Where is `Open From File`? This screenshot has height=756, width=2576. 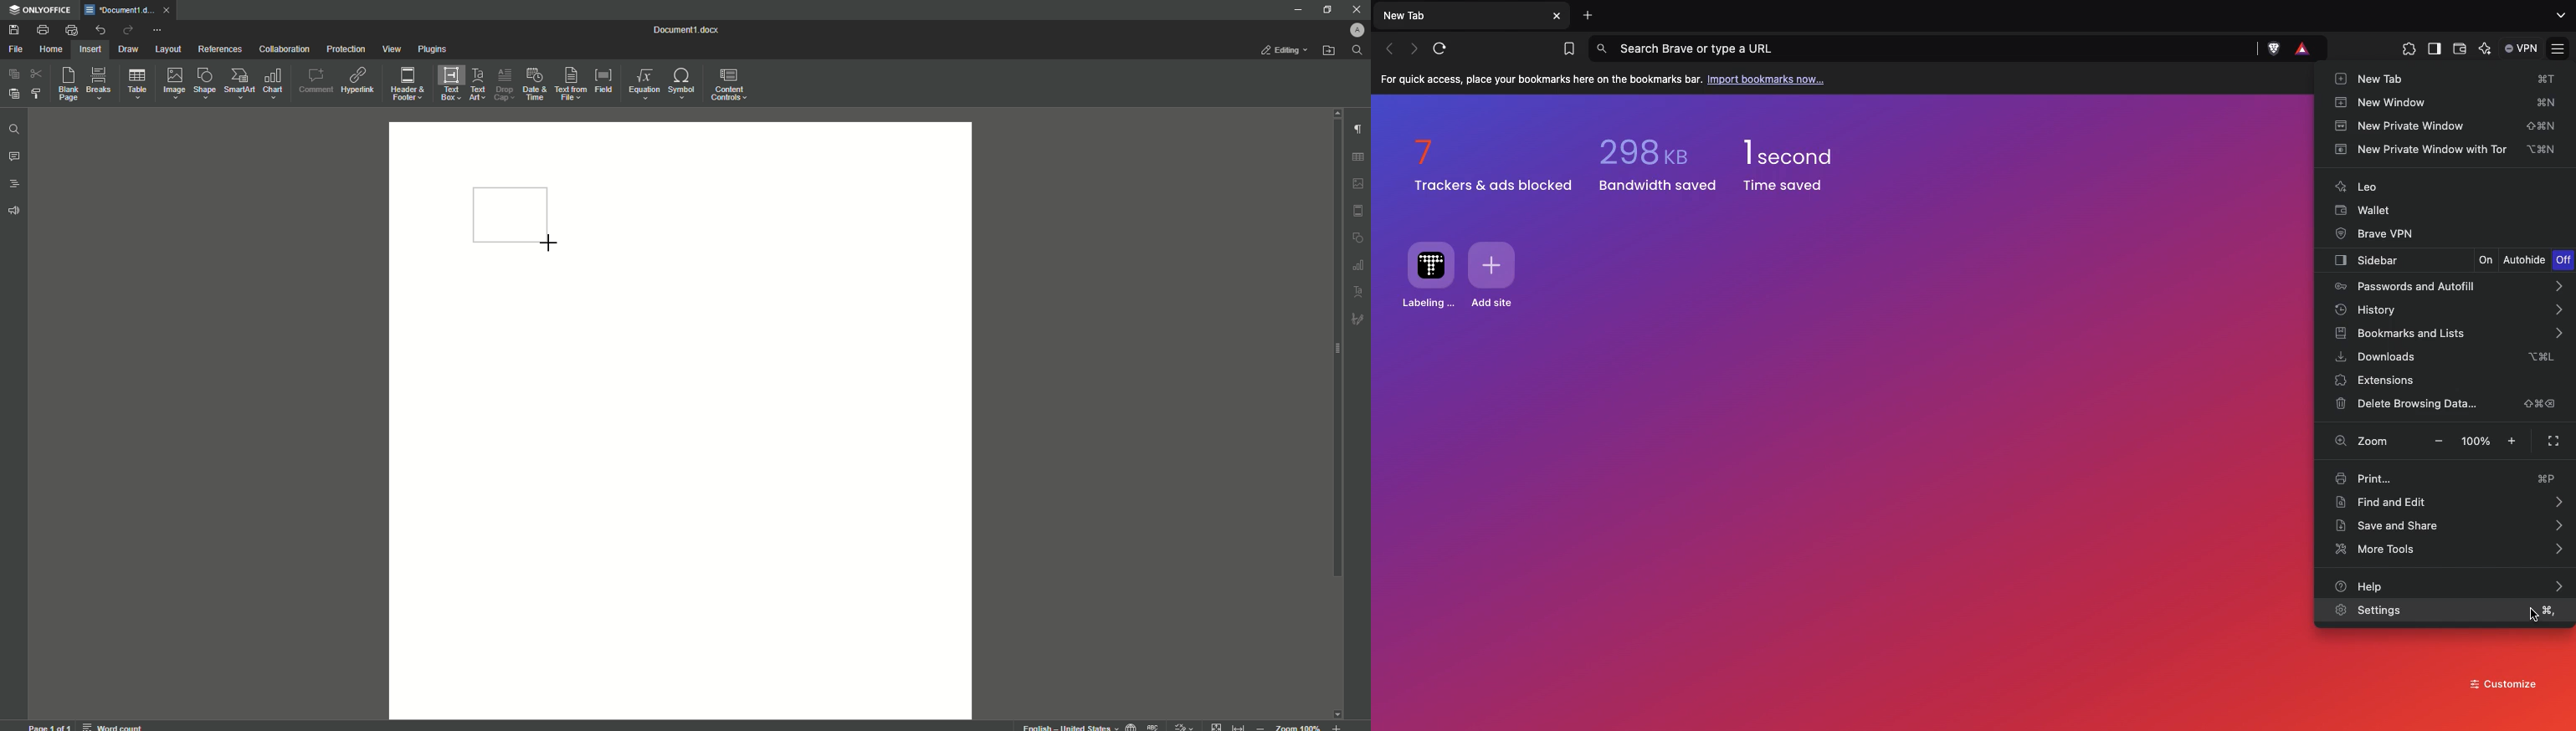
Open From File is located at coordinates (1330, 51).